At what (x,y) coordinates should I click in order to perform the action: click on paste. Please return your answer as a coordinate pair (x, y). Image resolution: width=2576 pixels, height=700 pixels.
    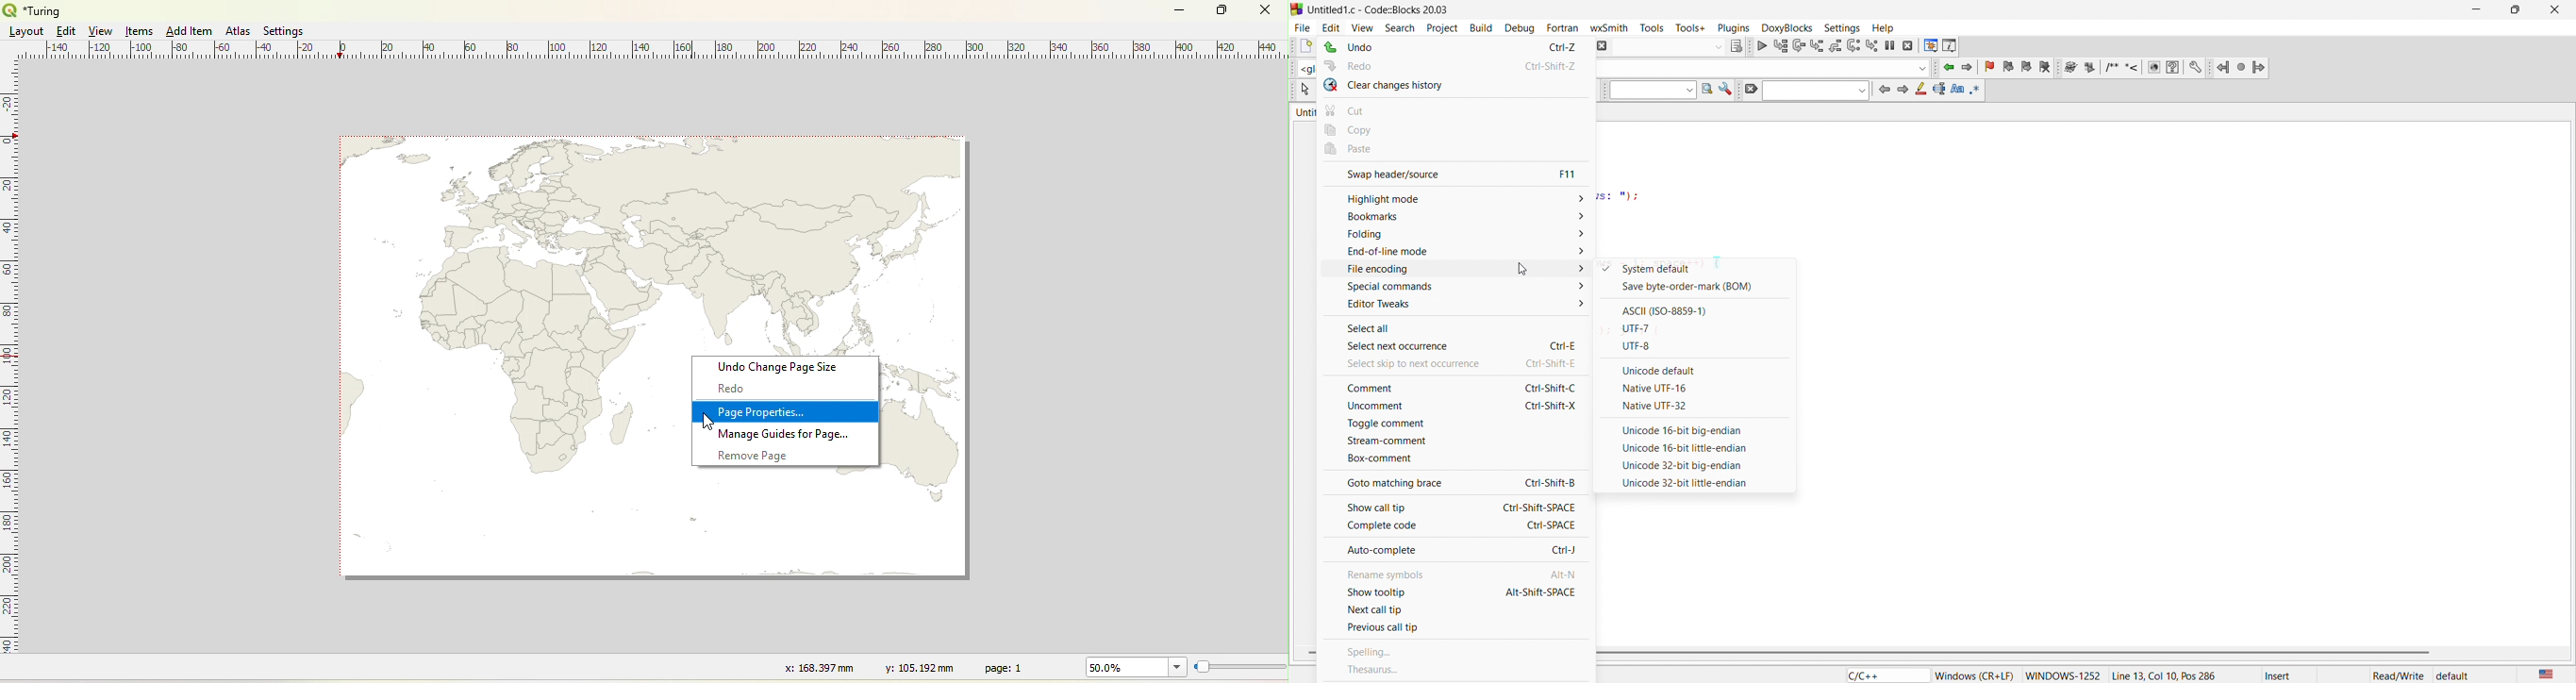
    Looking at the image, I should click on (1453, 150).